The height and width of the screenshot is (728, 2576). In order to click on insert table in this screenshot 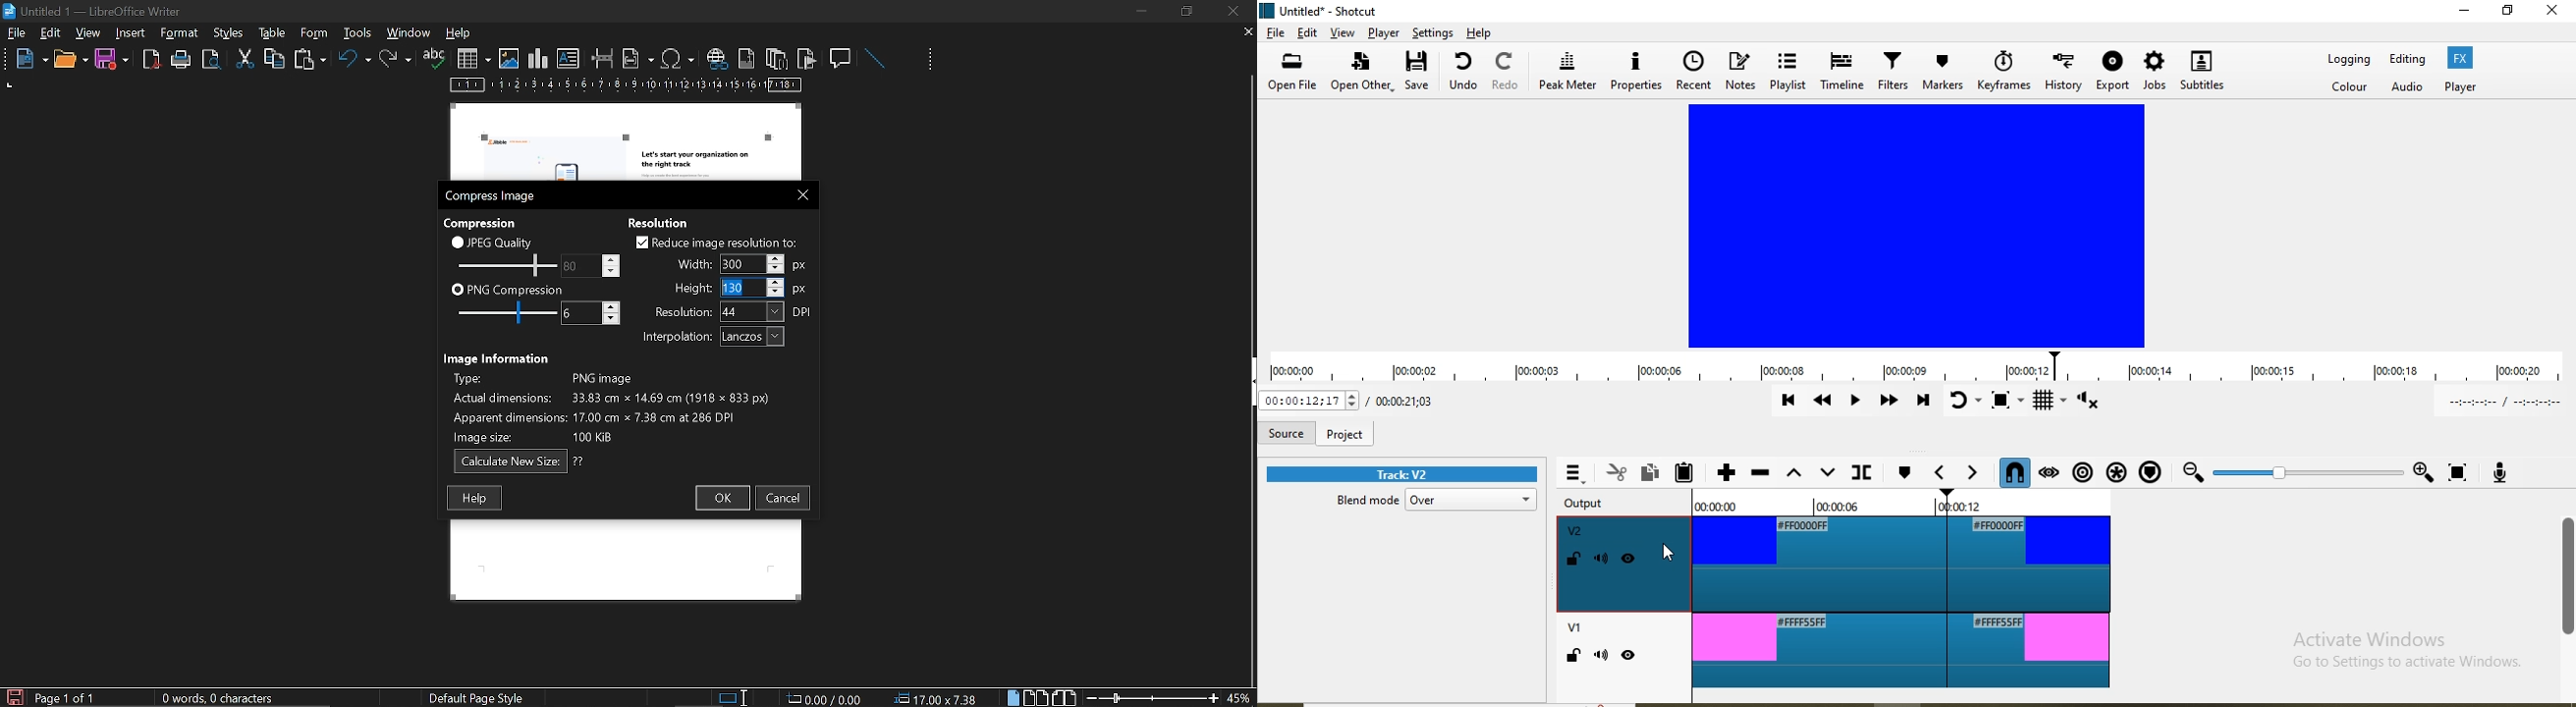, I will do `click(473, 59)`.